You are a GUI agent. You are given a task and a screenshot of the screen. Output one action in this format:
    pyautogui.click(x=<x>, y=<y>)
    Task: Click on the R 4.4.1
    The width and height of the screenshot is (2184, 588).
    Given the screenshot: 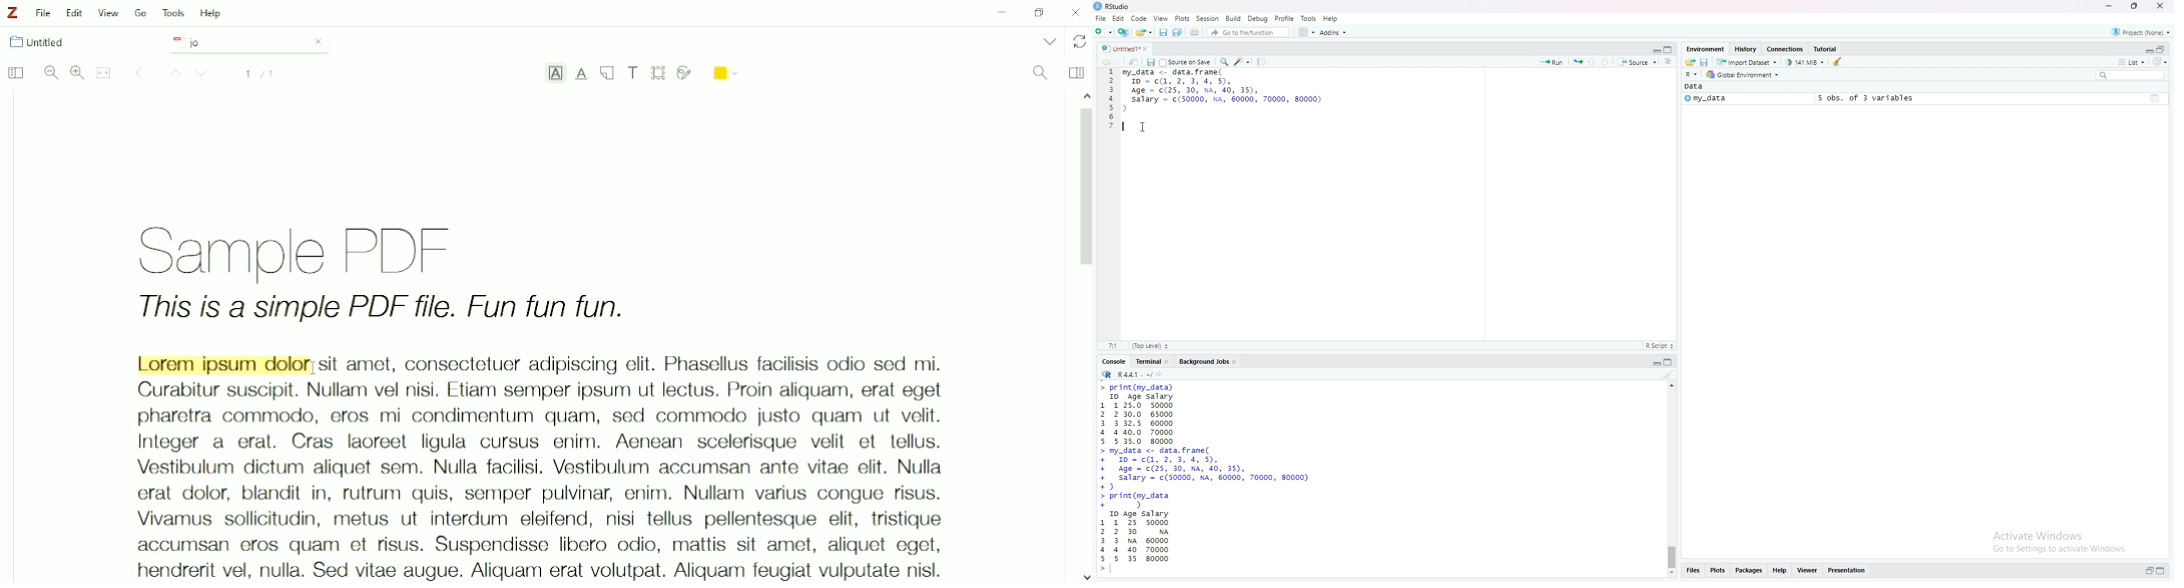 What is the action you would take?
    pyautogui.click(x=1126, y=375)
    